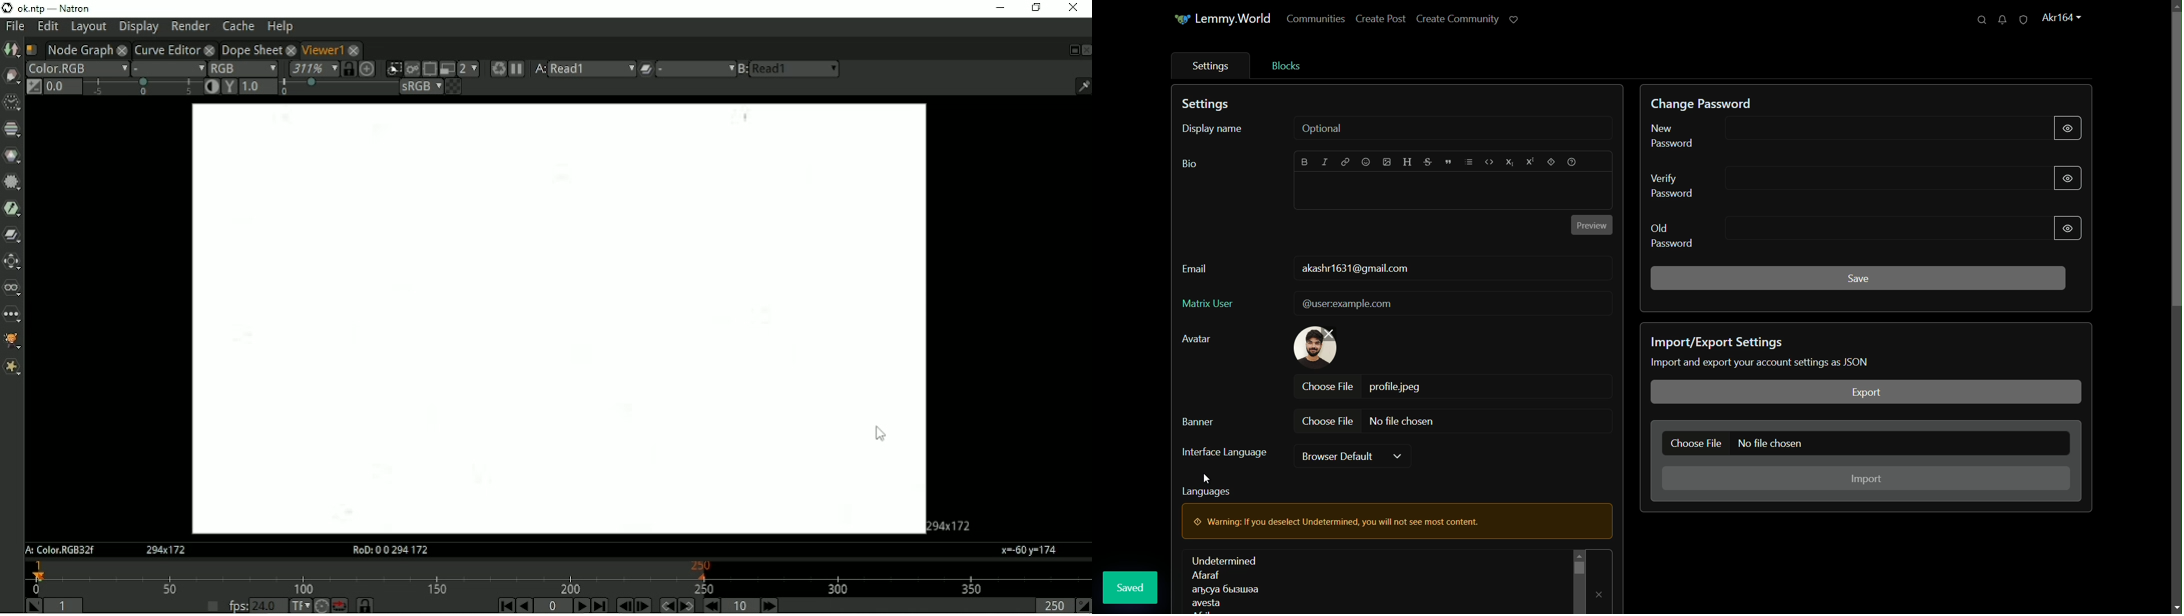 The width and height of the screenshot is (2184, 616). What do you see at coordinates (2061, 16) in the screenshot?
I see `profile name` at bounding box center [2061, 16].